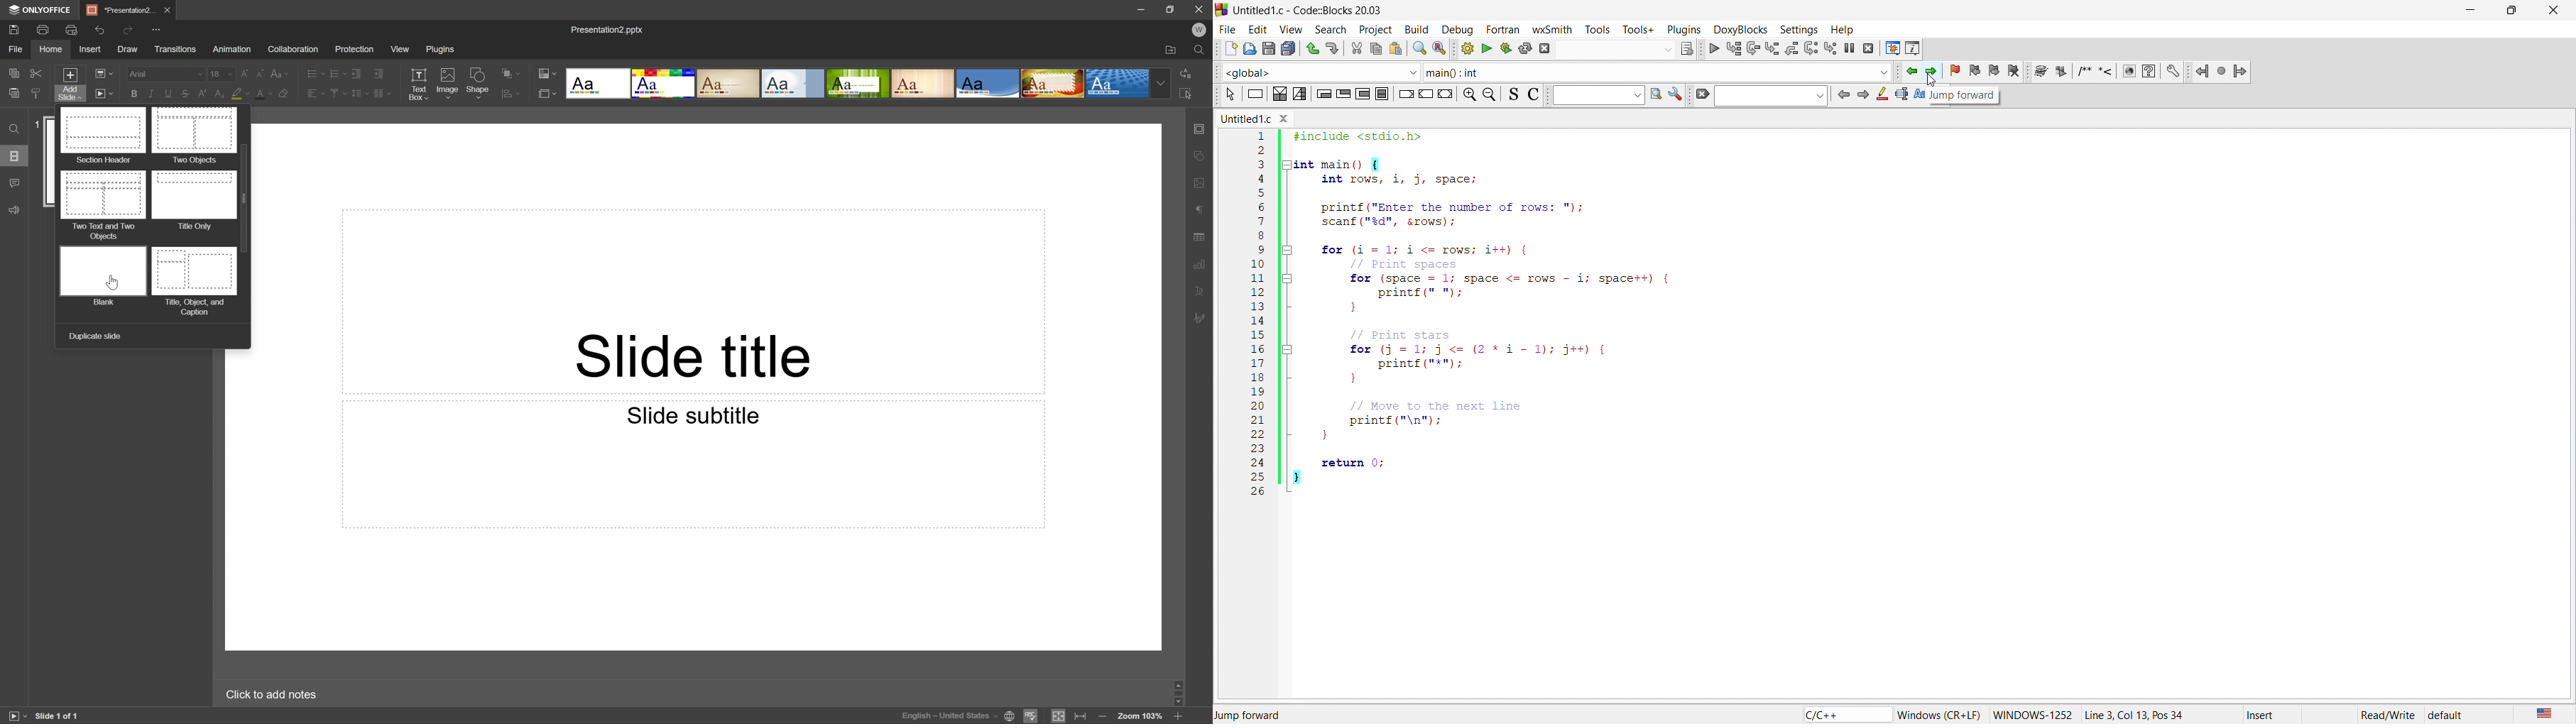 The width and height of the screenshot is (2576, 728). I want to click on Redo, so click(103, 31).